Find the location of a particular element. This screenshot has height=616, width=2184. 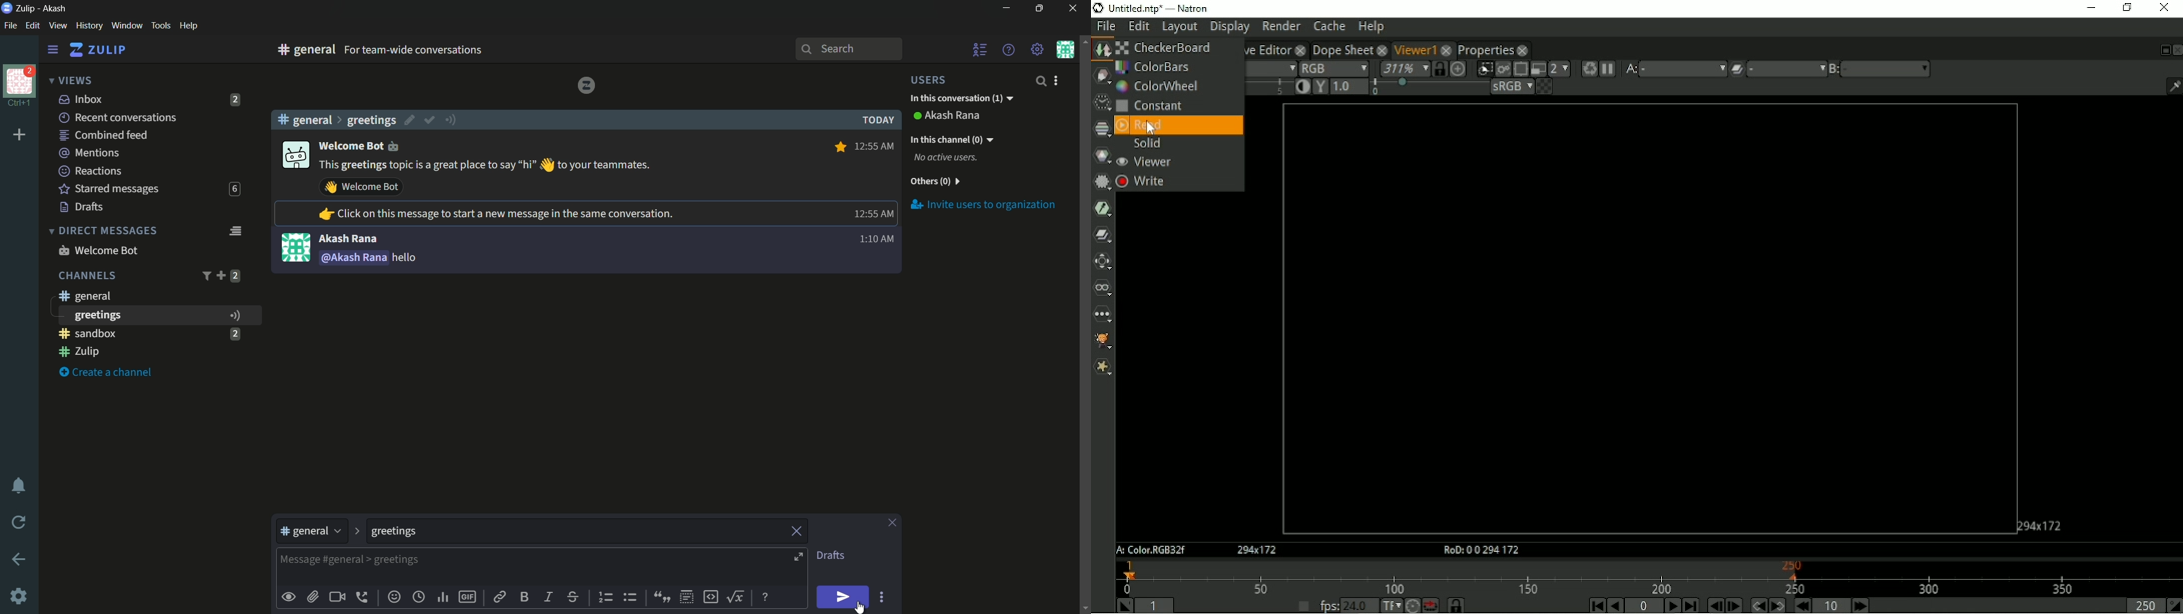

window menu is located at coordinates (127, 26).